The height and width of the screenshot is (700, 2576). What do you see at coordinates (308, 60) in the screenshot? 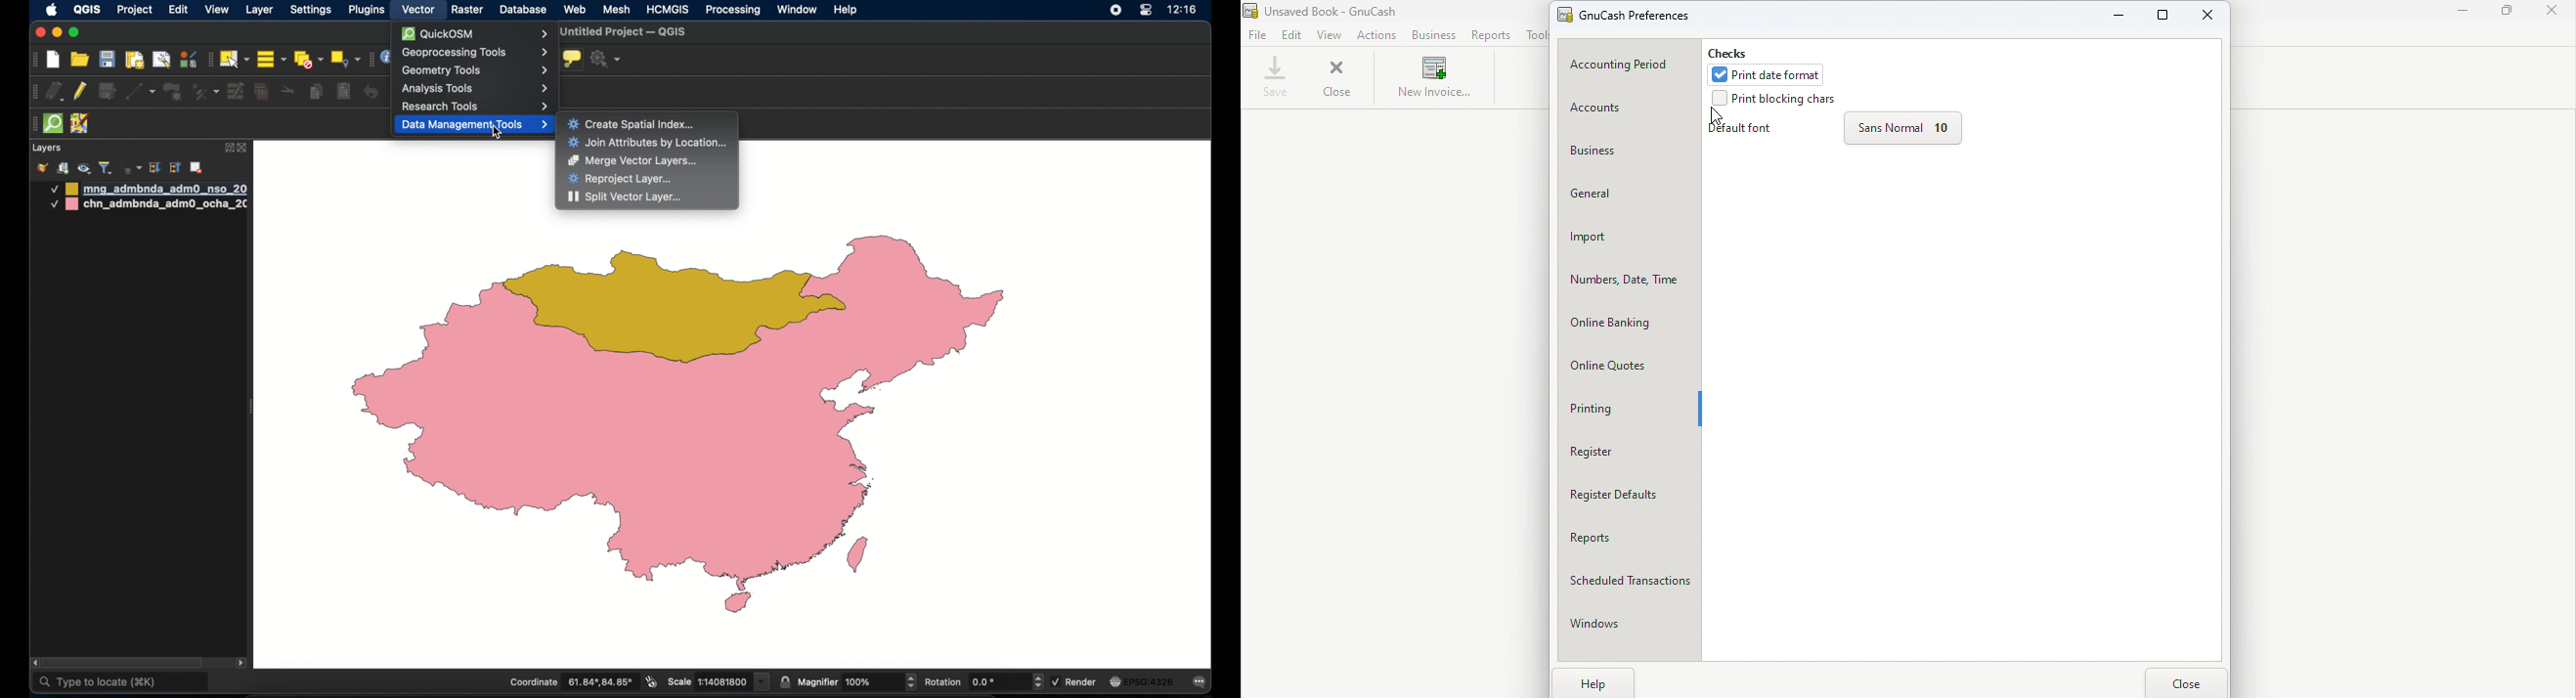
I see `deselect all features` at bounding box center [308, 60].